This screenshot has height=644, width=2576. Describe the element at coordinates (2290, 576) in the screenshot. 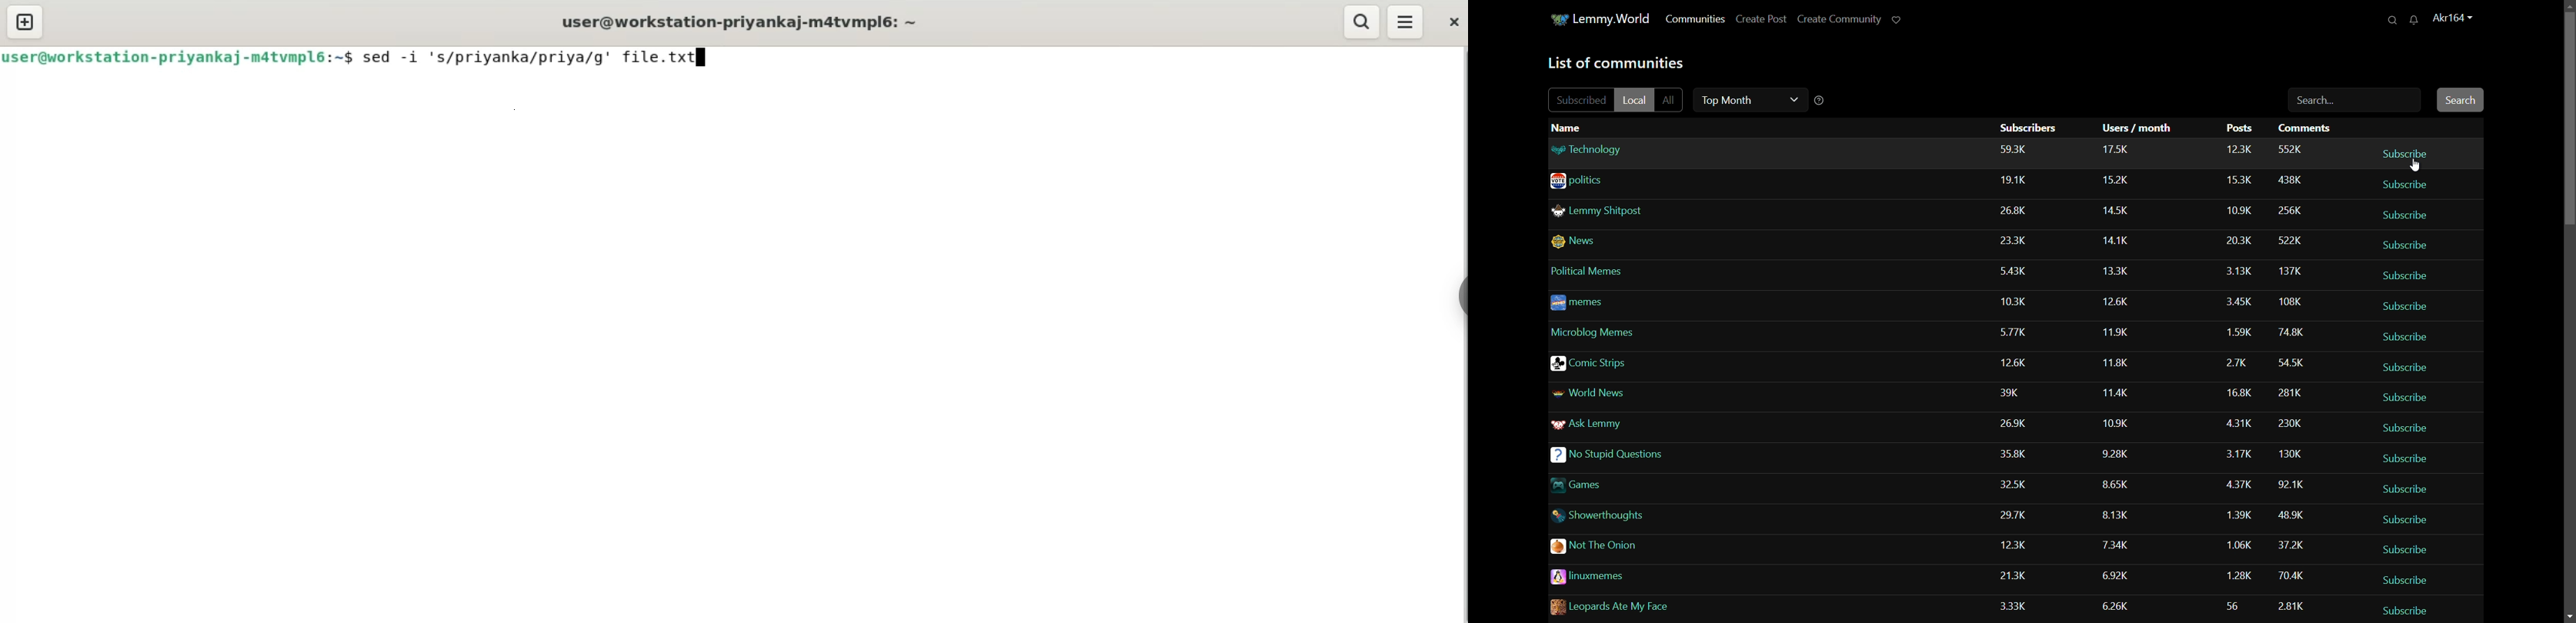

I see `comments` at that location.